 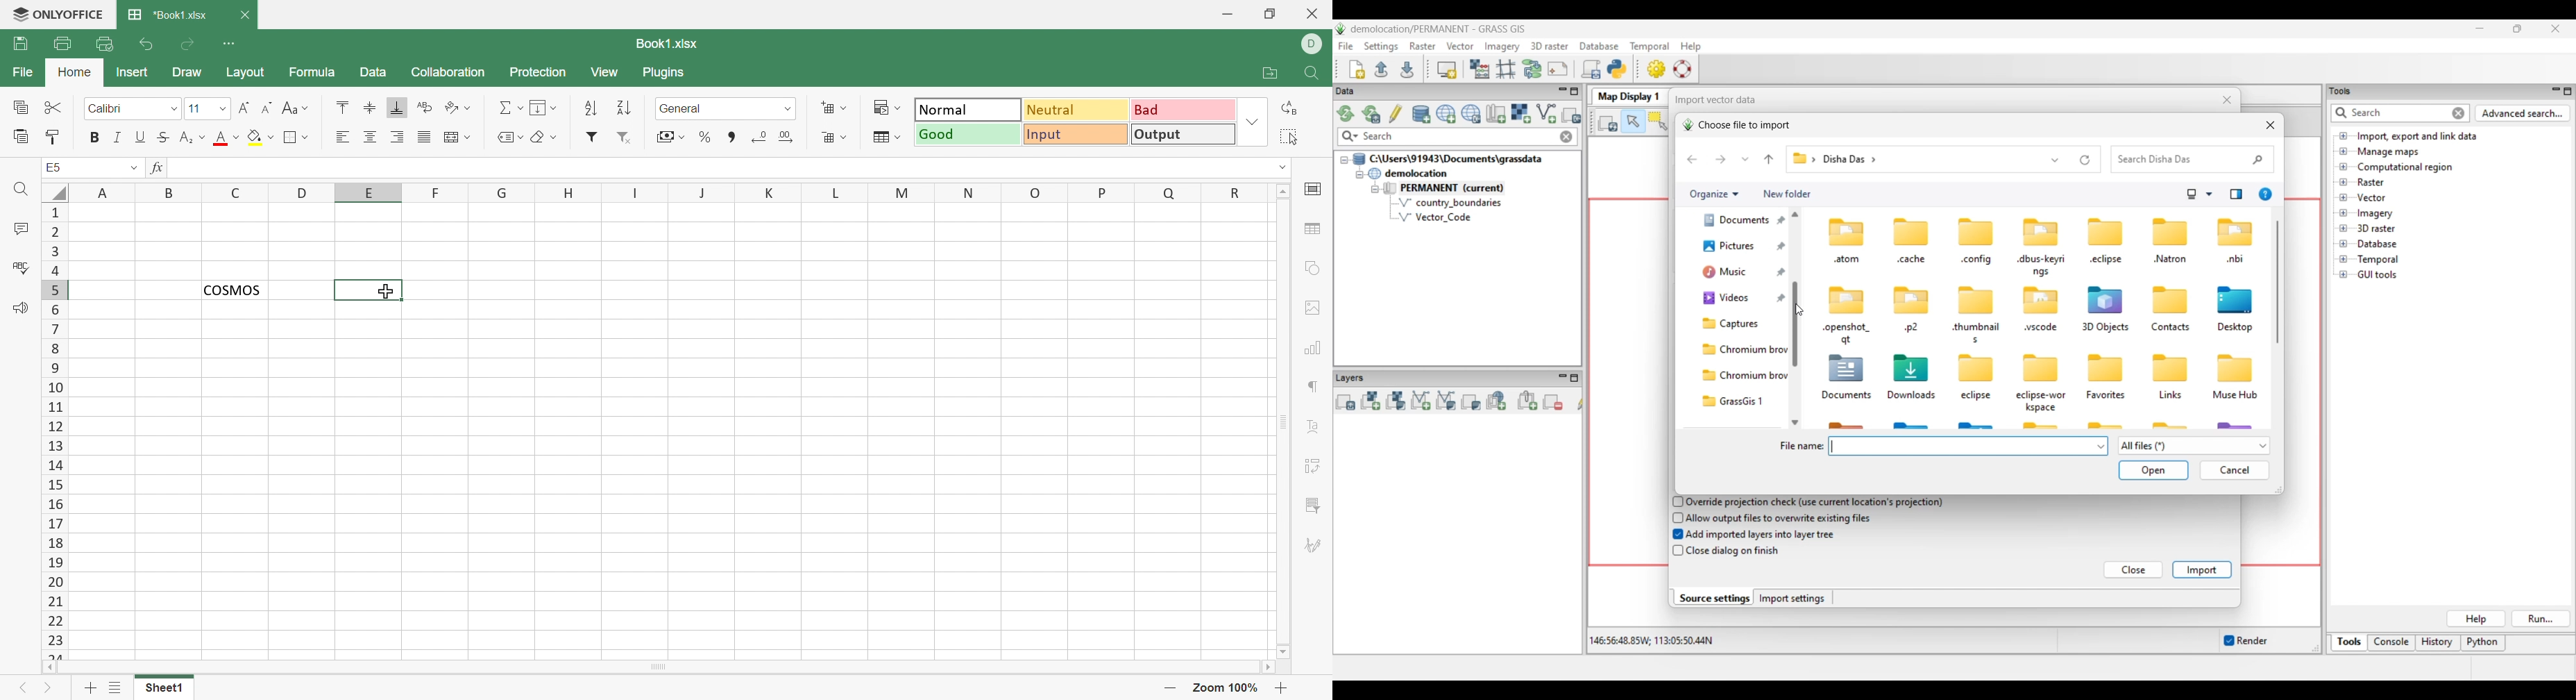 I want to click on Pivot settings, so click(x=1314, y=468).